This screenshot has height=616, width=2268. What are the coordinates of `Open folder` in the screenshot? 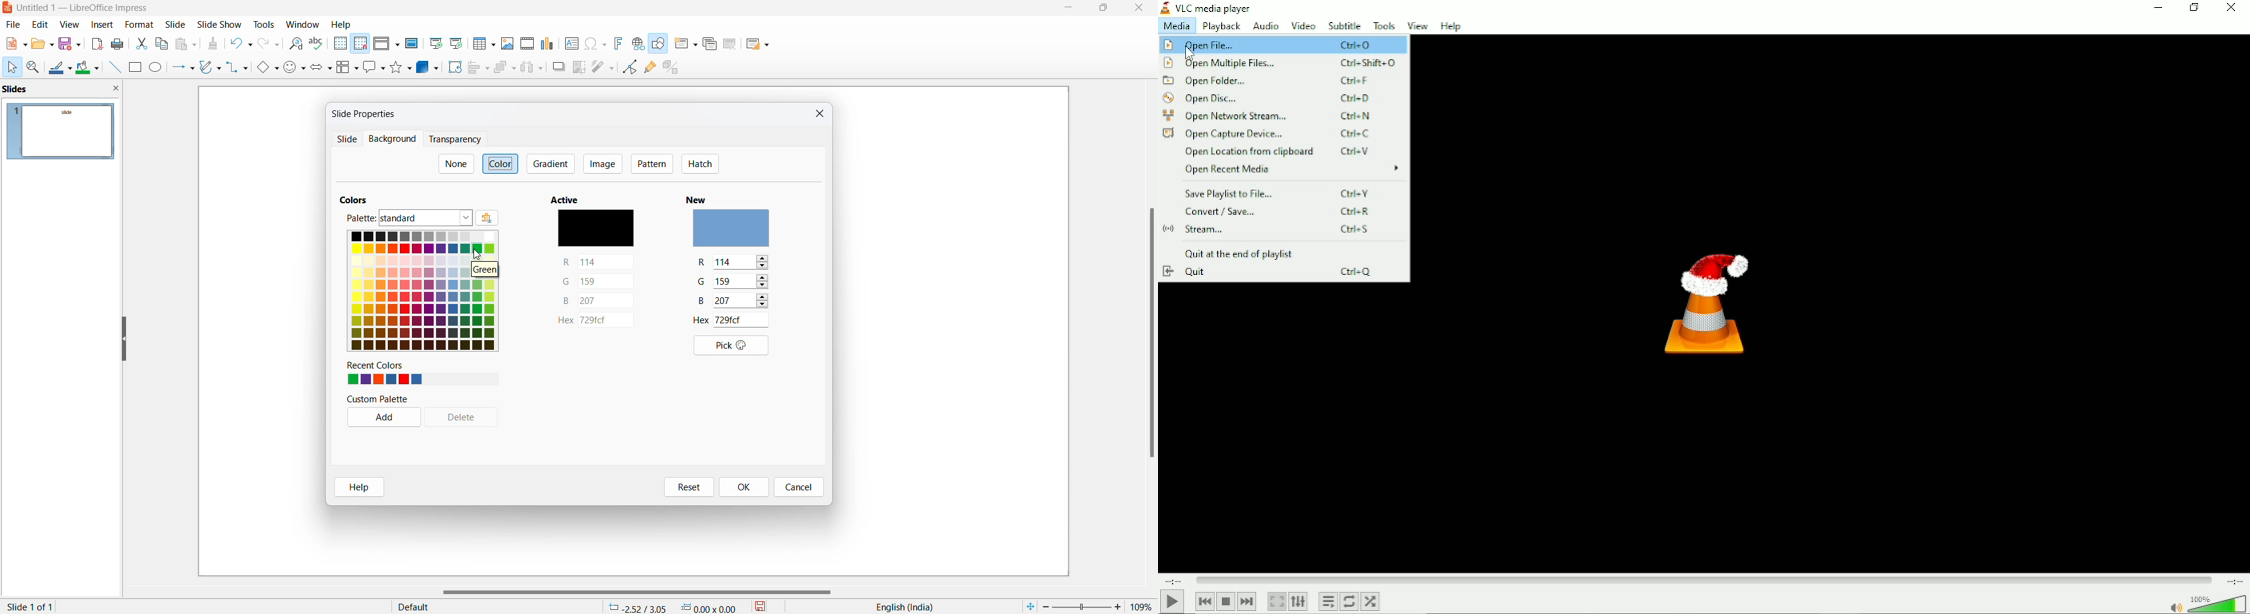 It's located at (1281, 80).